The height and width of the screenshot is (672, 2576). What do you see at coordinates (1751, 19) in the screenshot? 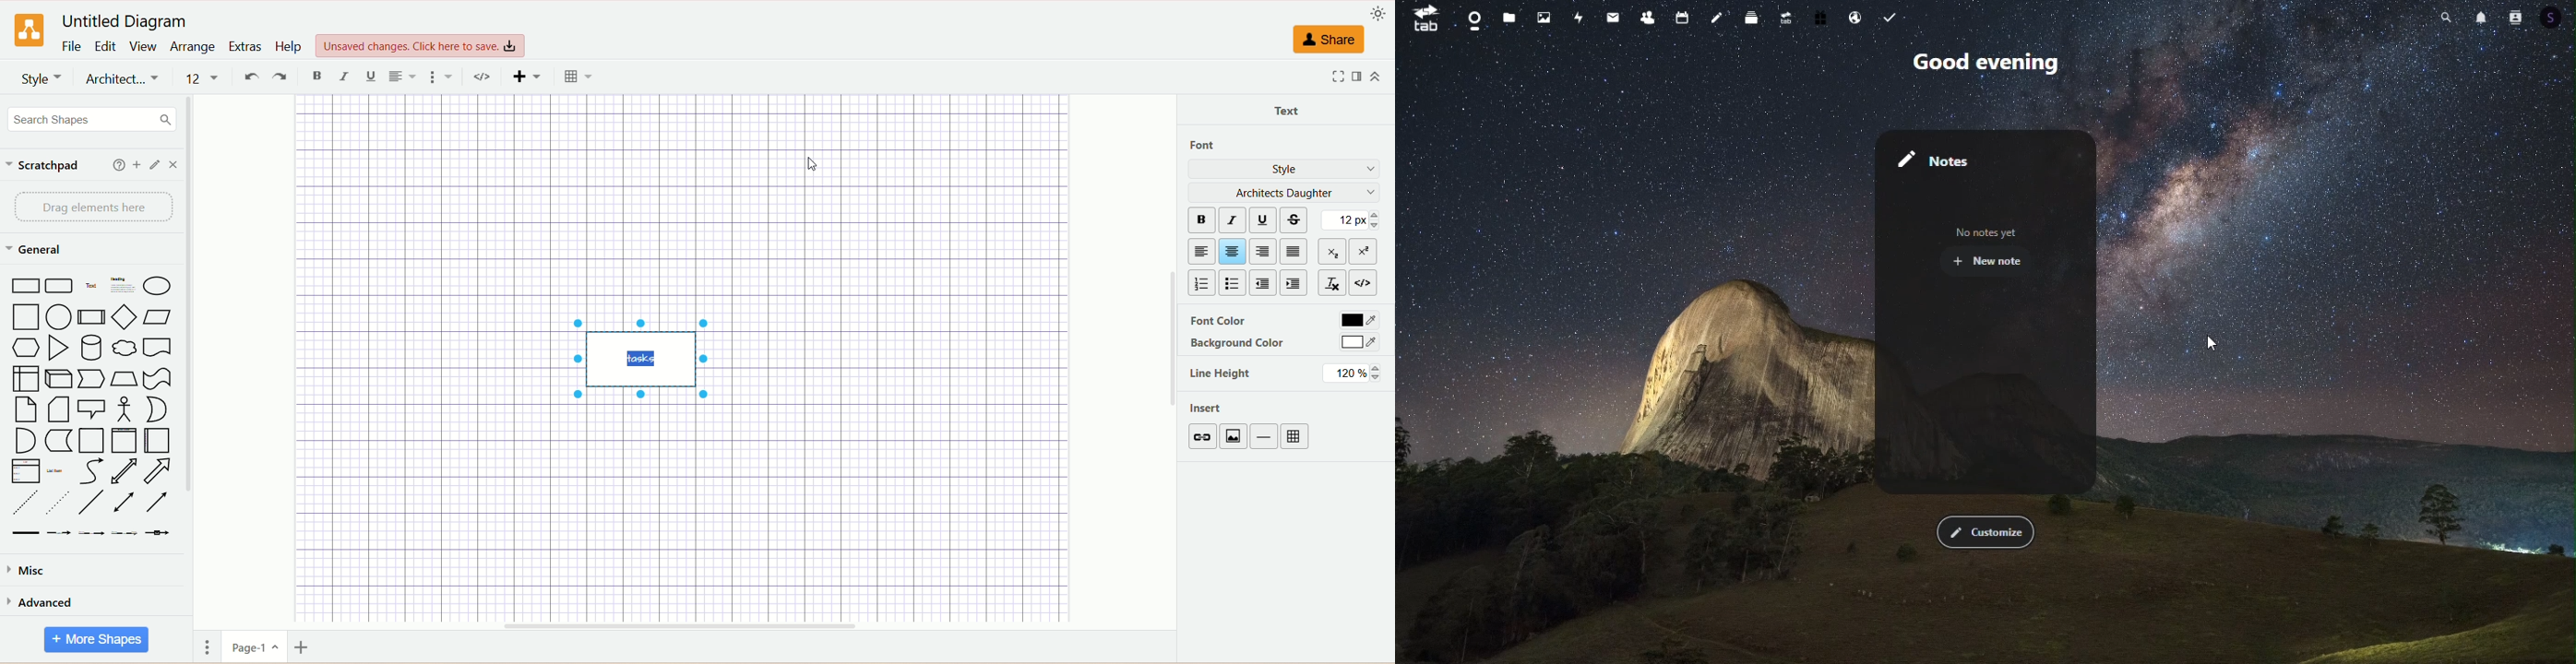
I see `deck` at bounding box center [1751, 19].